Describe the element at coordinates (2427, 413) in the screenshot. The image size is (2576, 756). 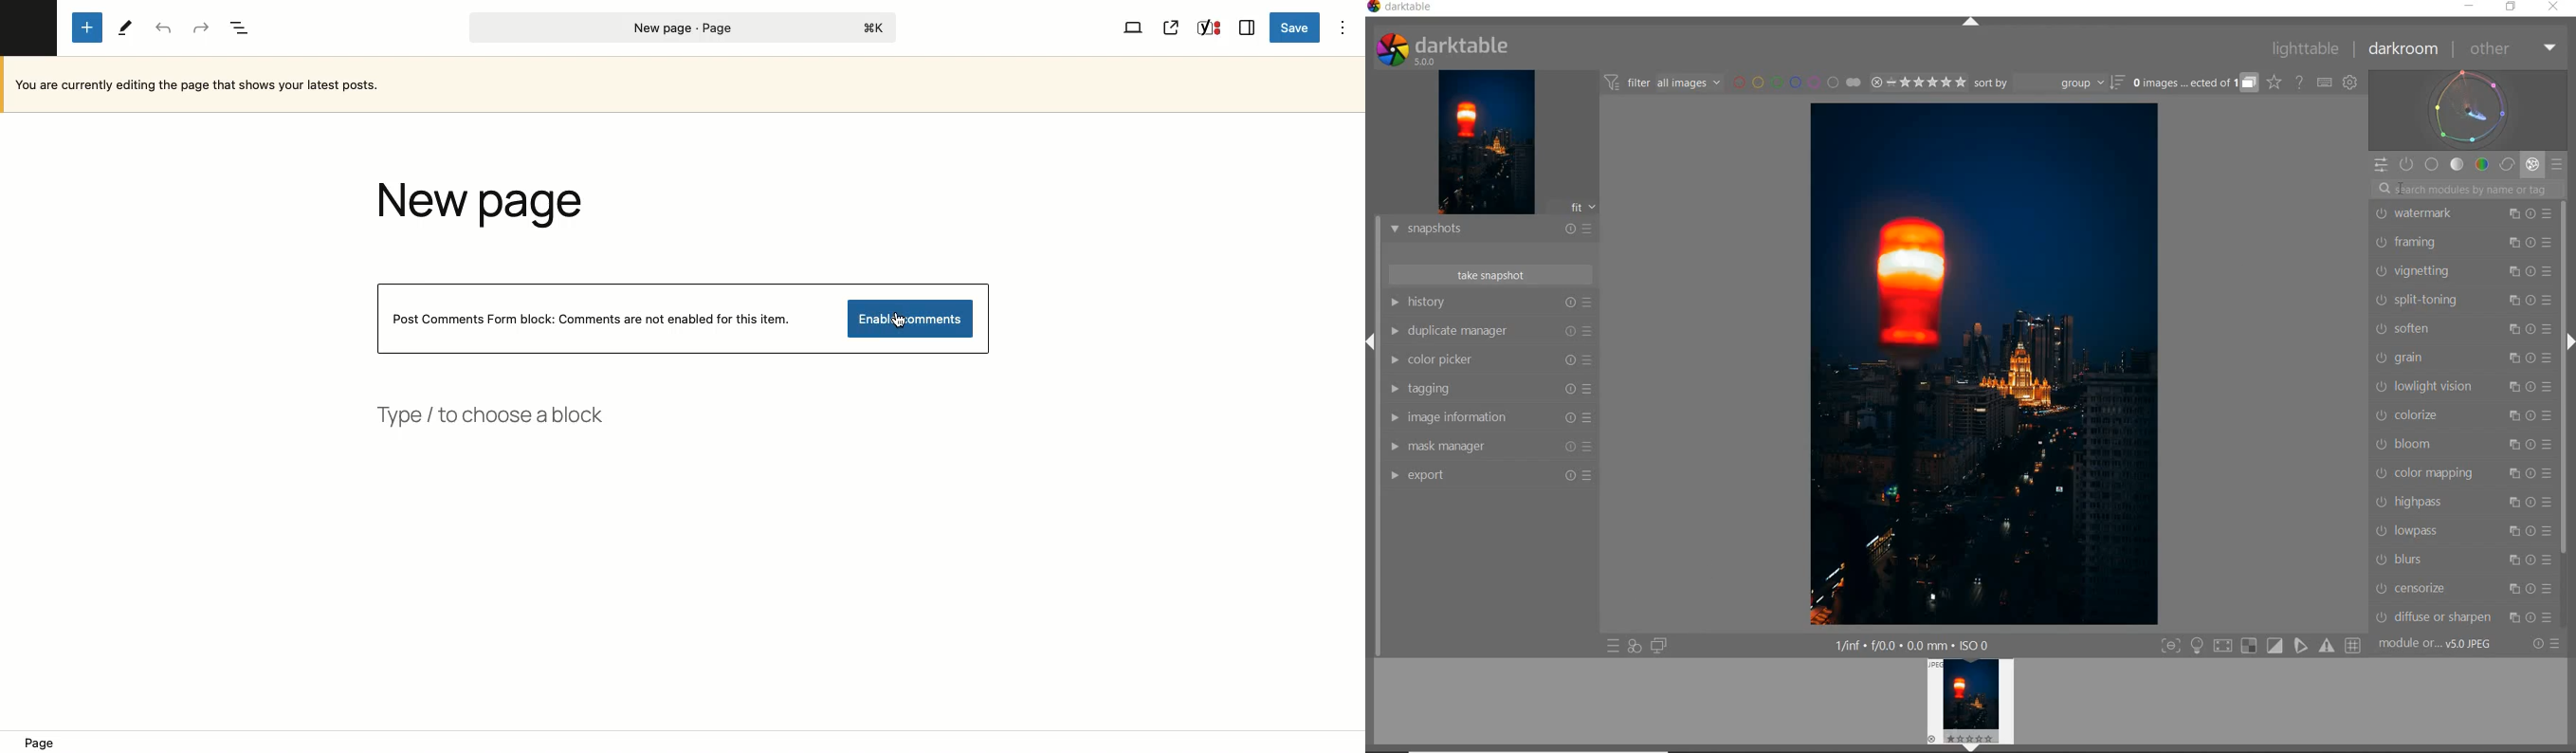
I see `COLORIZE` at that location.